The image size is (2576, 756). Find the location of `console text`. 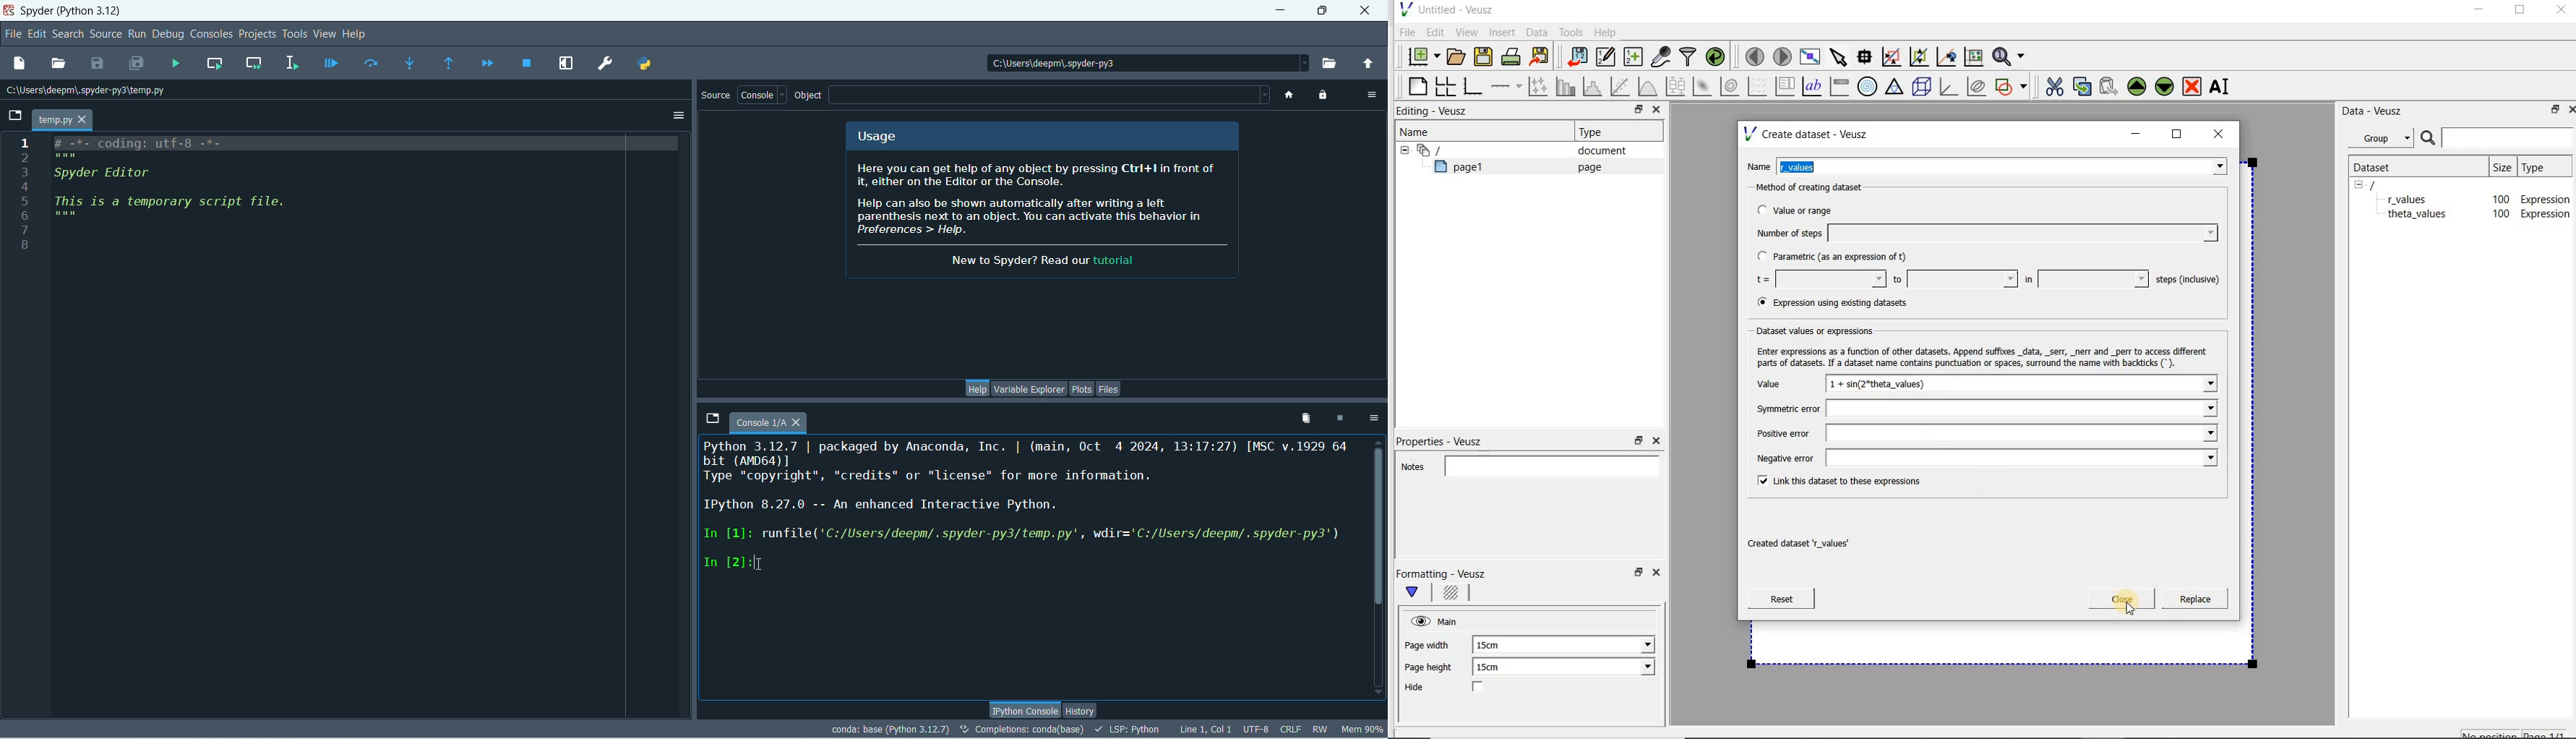

console text is located at coordinates (1029, 514).